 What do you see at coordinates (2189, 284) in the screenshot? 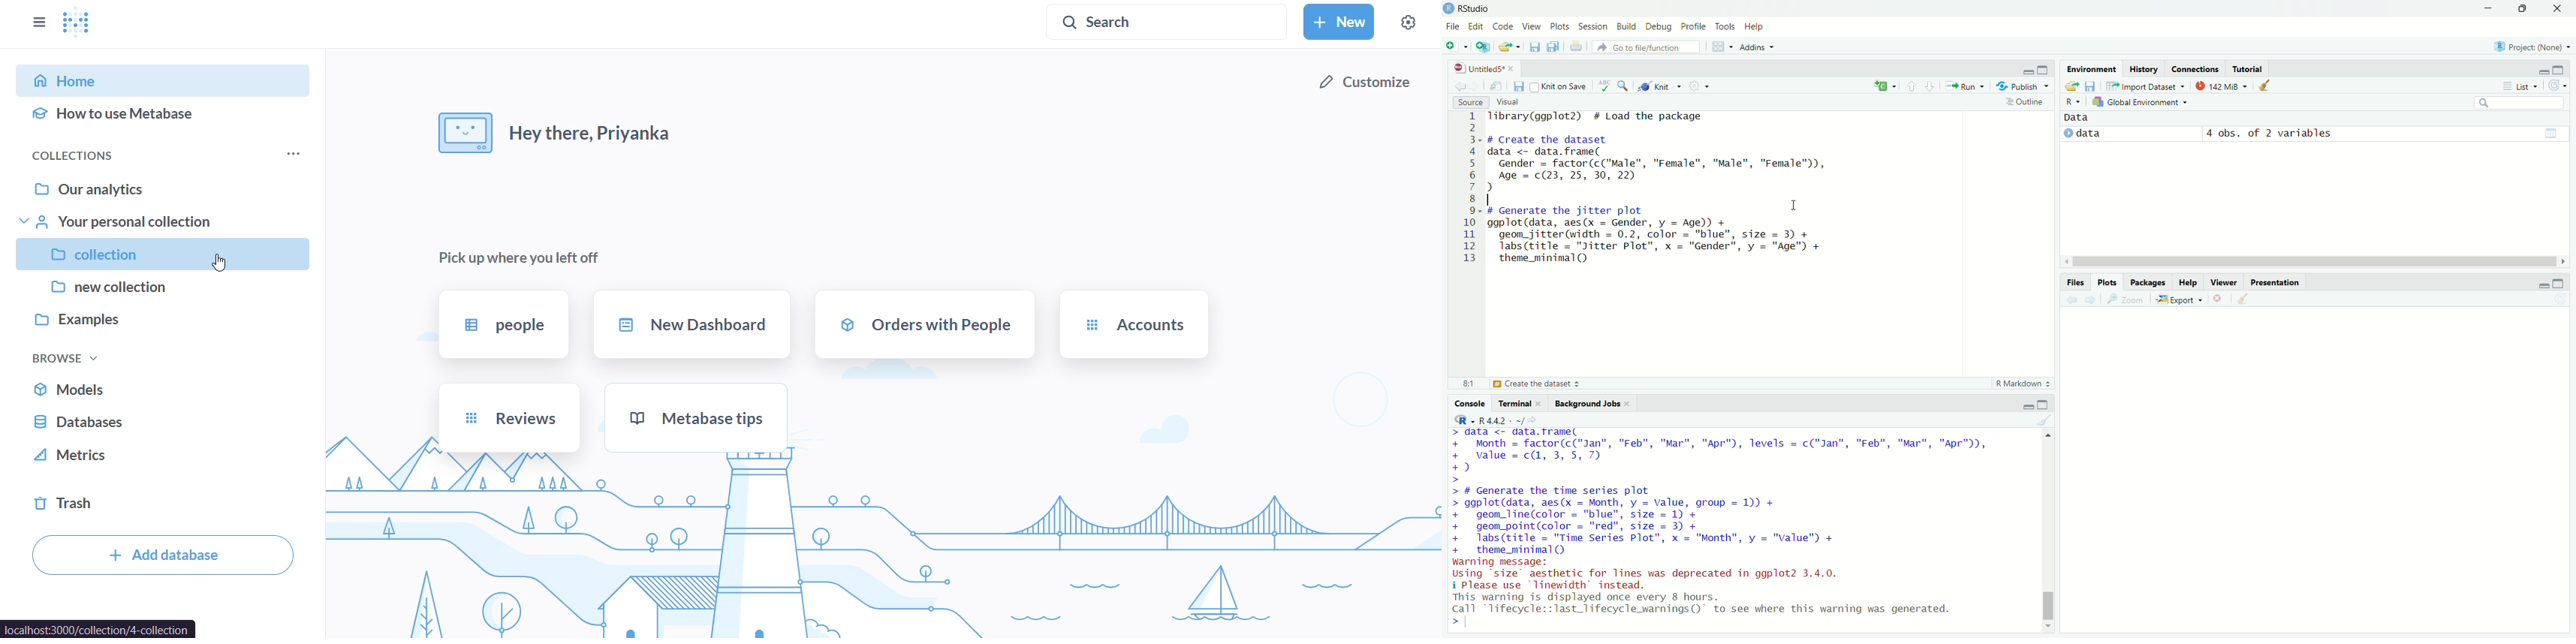
I see `help` at bounding box center [2189, 284].